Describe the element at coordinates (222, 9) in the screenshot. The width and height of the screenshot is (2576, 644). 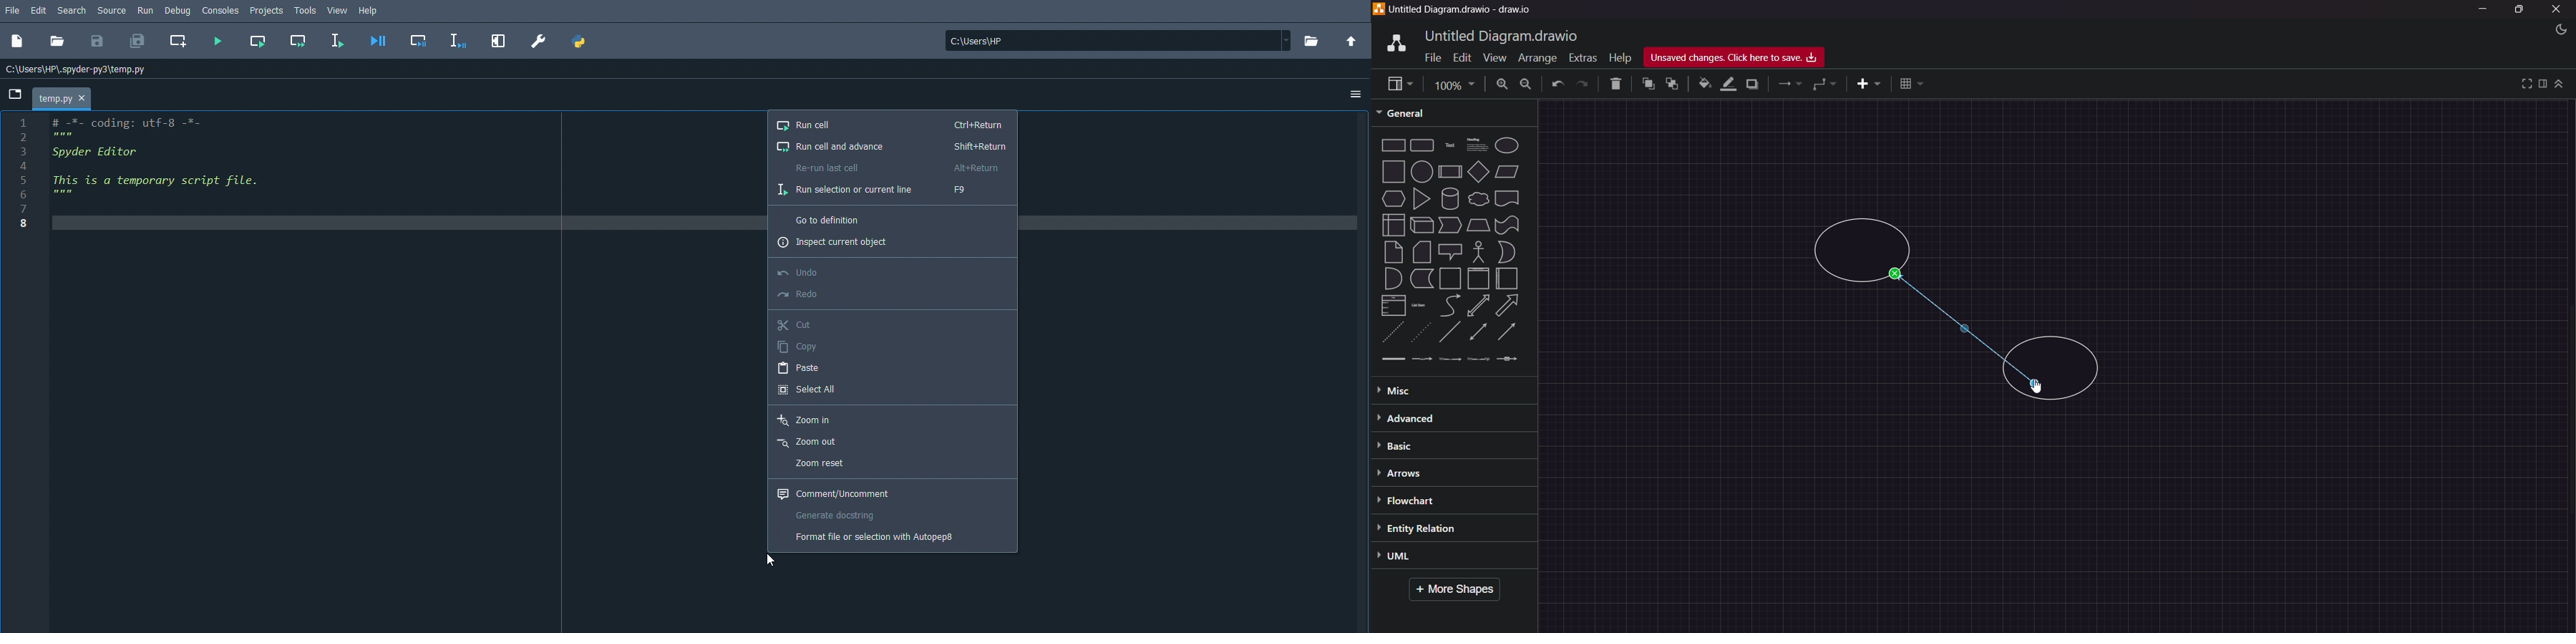
I see `Consoles` at that location.